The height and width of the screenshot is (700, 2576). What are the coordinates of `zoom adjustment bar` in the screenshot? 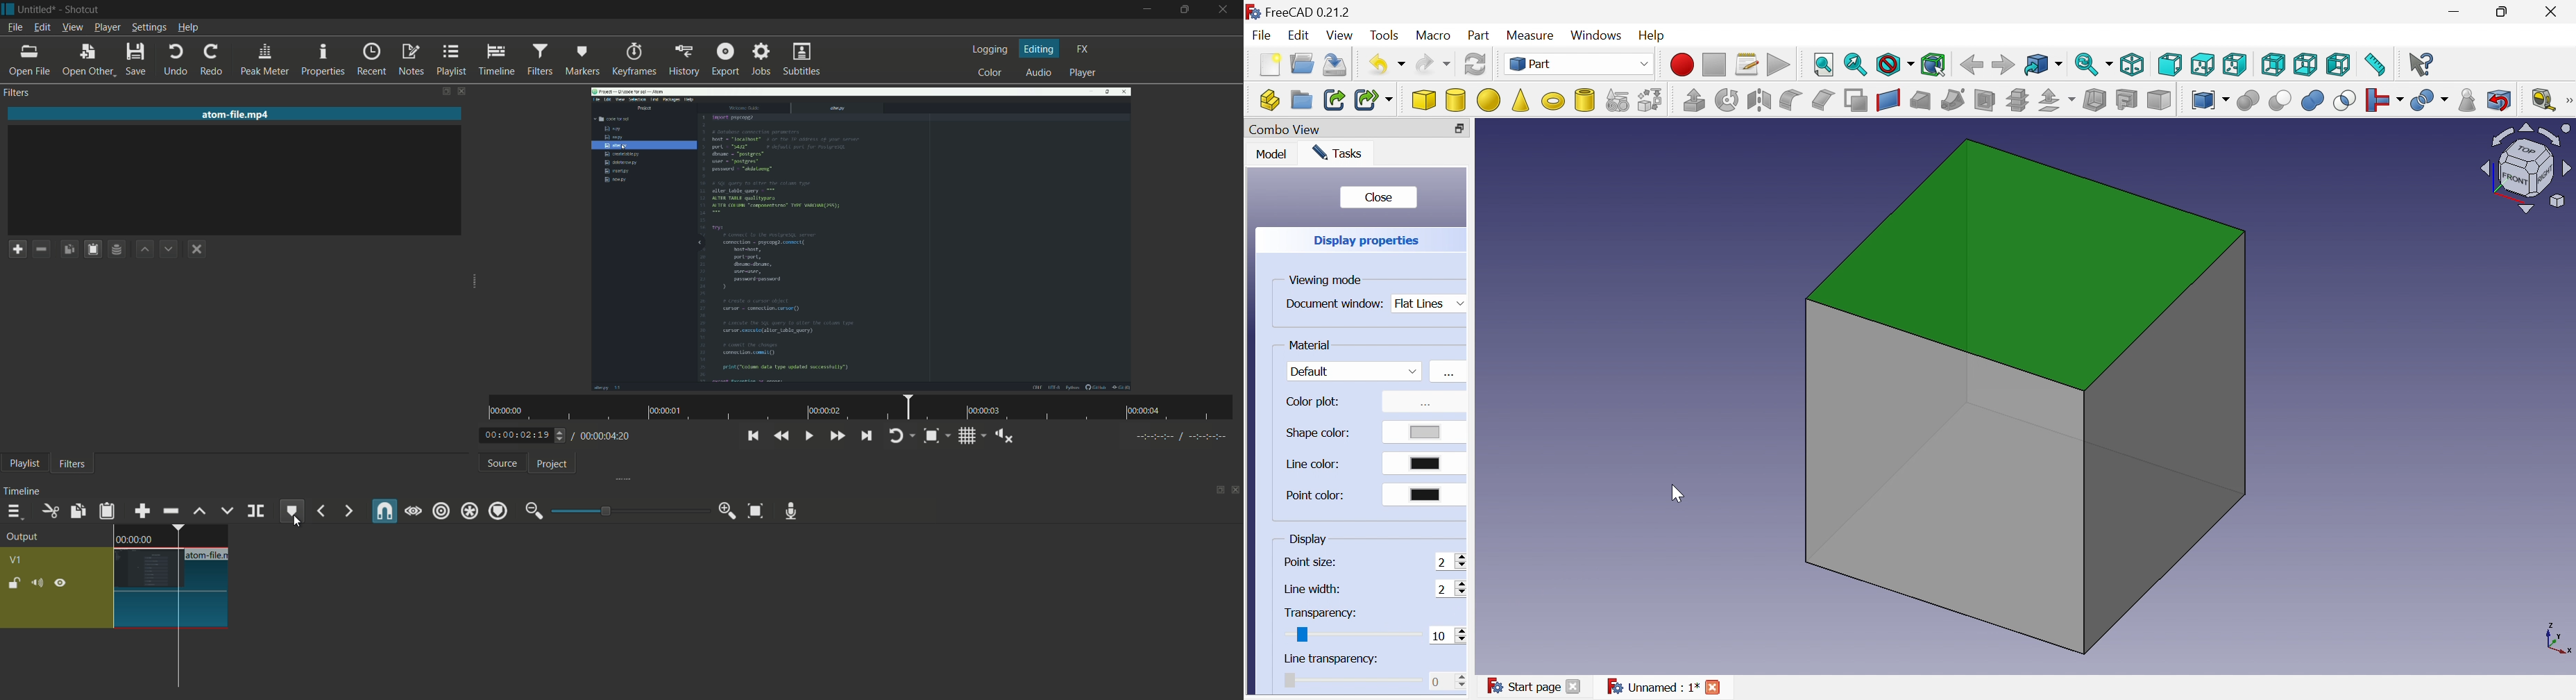 It's located at (629, 511).